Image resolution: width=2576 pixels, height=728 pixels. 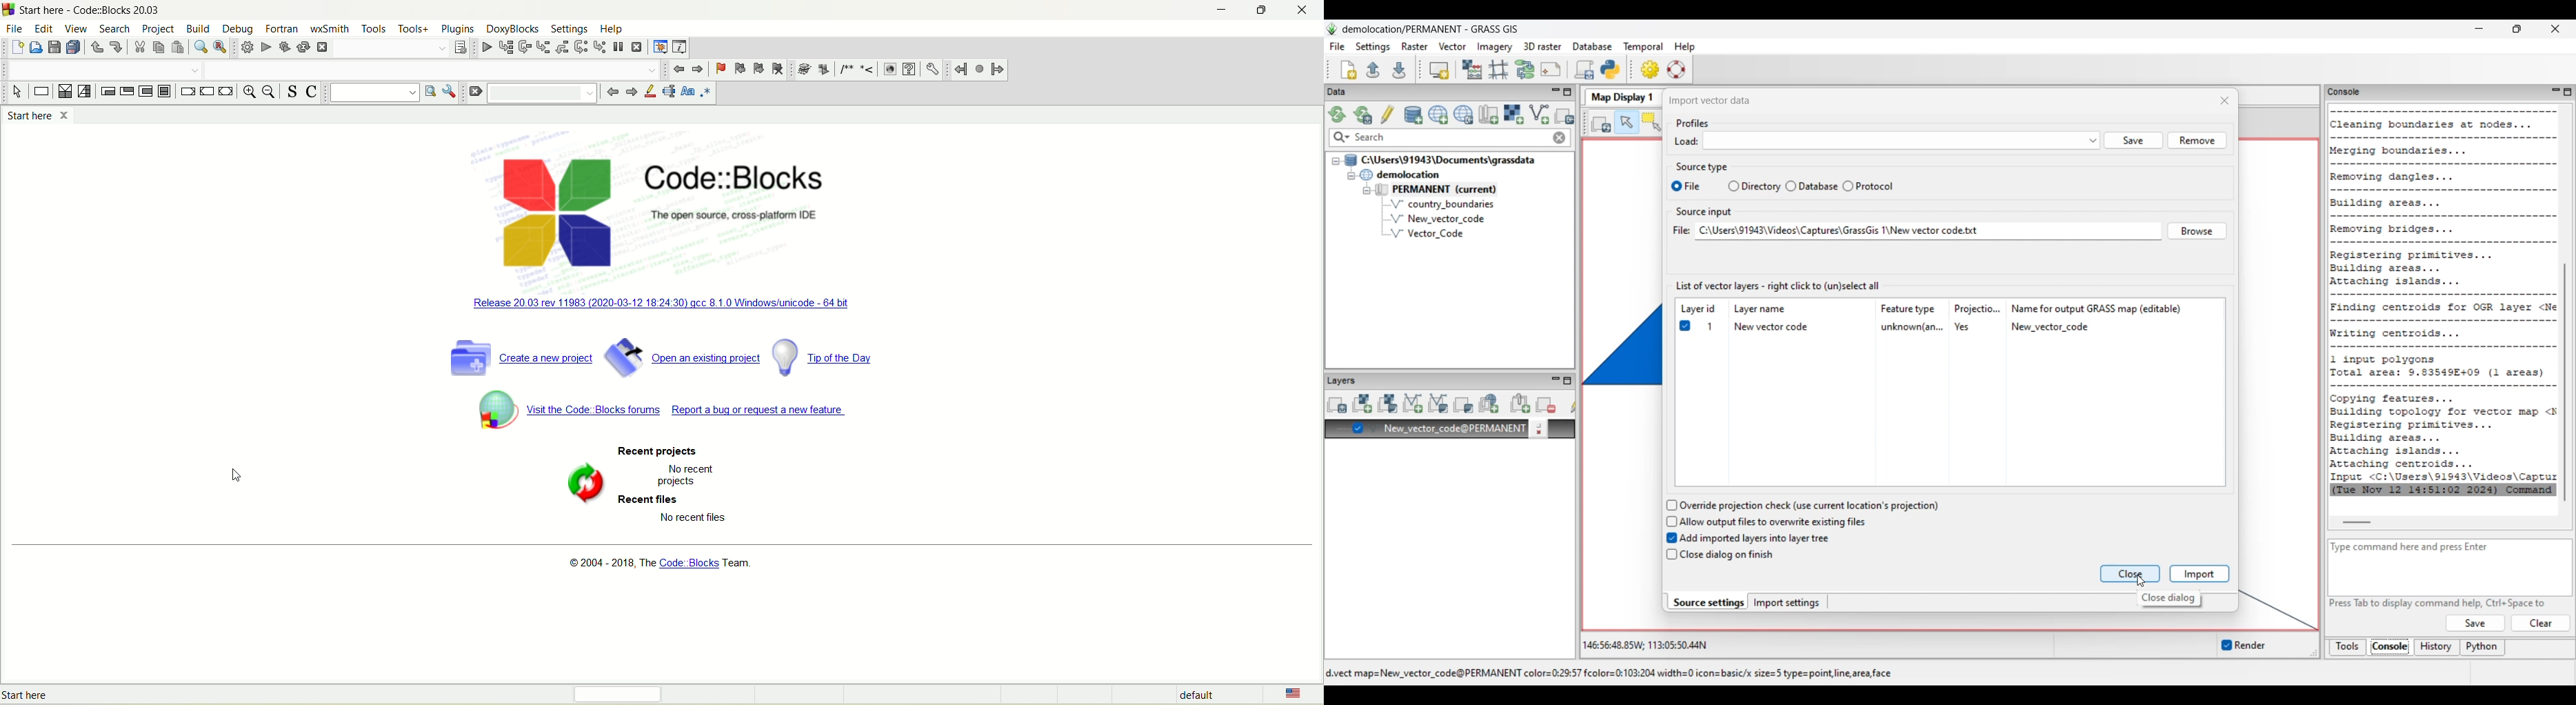 What do you see at coordinates (459, 47) in the screenshot?
I see `select target dialog` at bounding box center [459, 47].